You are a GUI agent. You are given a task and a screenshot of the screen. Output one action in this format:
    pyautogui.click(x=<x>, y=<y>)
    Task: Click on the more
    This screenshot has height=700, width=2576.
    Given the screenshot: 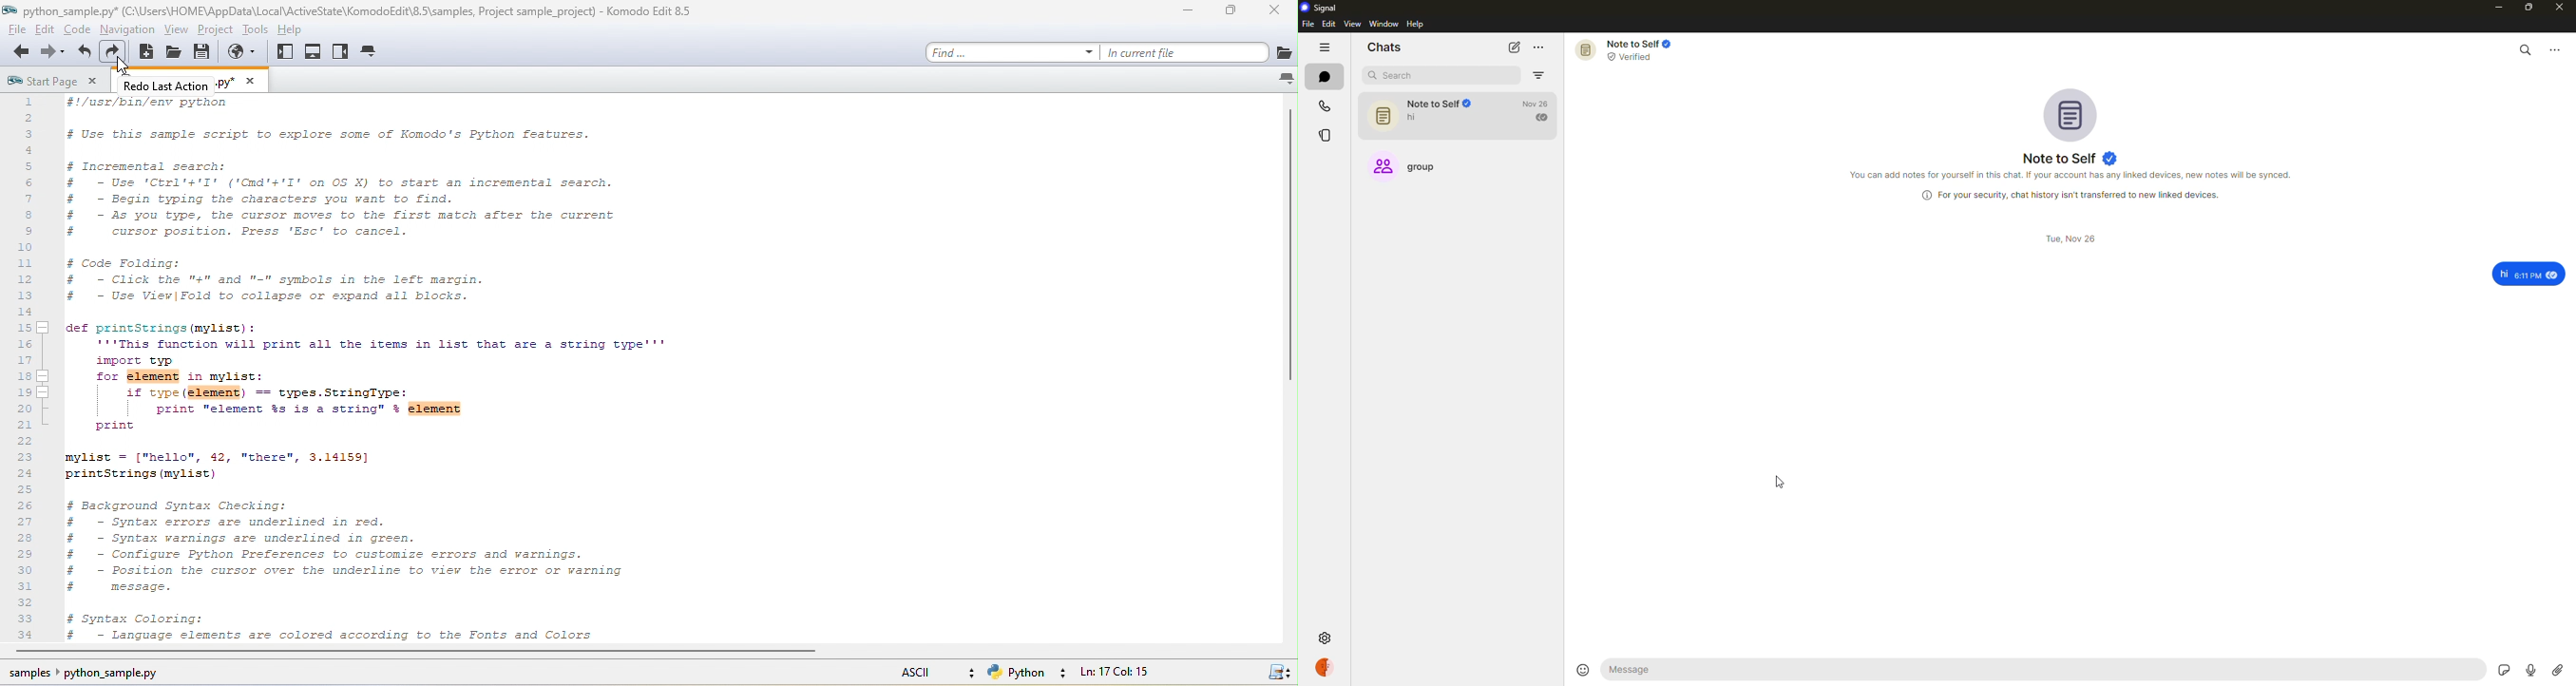 What is the action you would take?
    pyautogui.click(x=2557, y=49)
    